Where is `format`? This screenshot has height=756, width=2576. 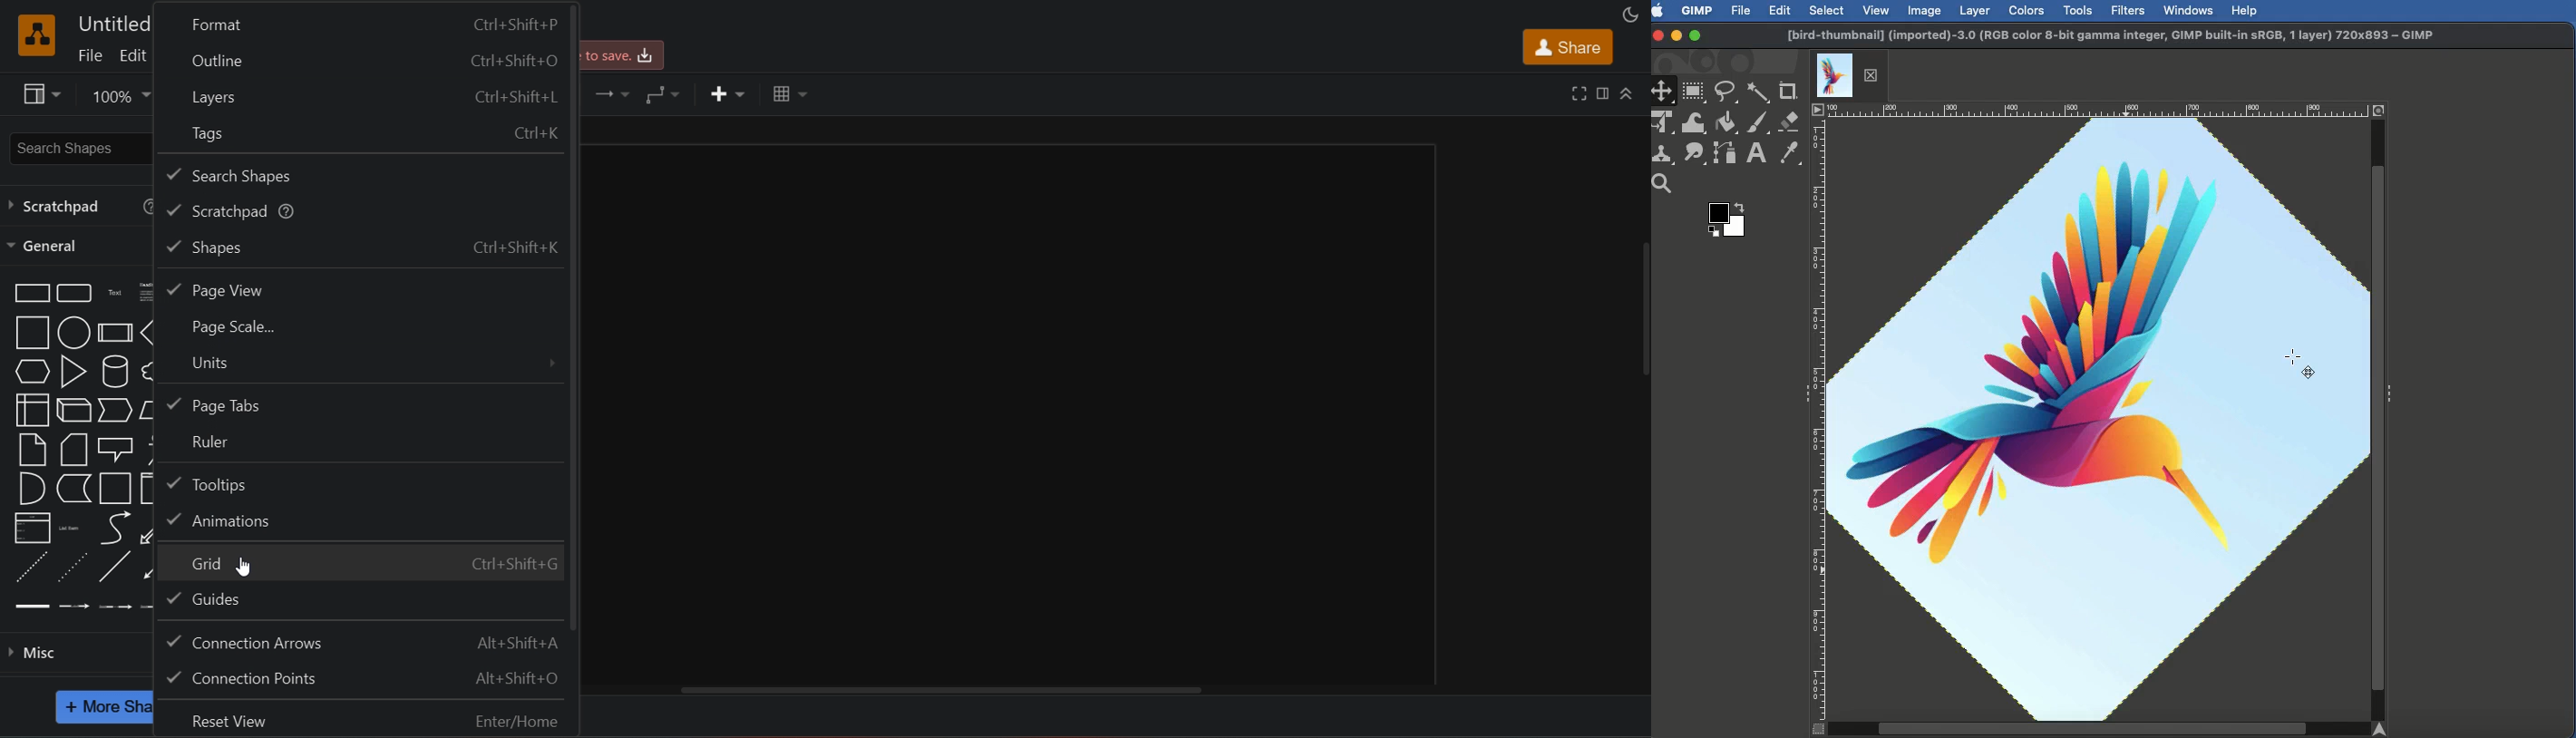 format is located at coordinates (1602, 93).